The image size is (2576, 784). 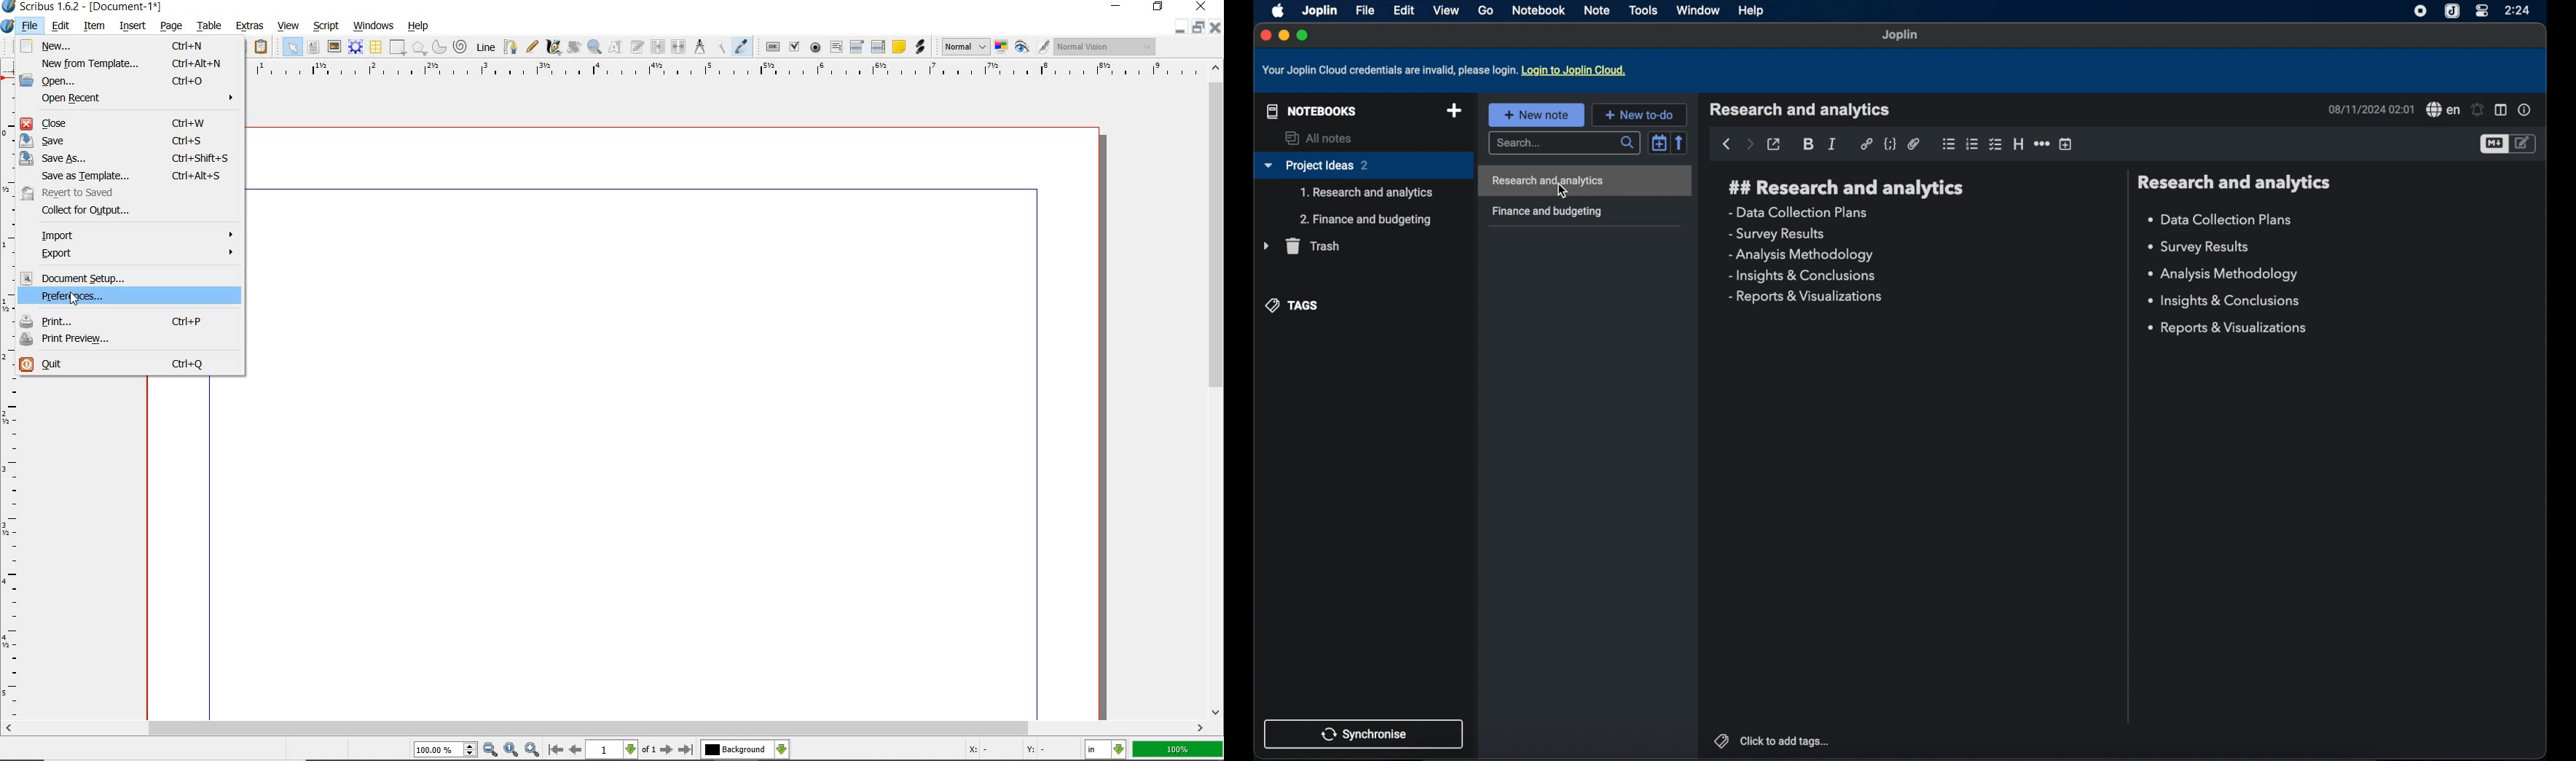 What do you see at coordinates (2233, 182) in the screenshot?
I see `research and analytics` at bounding box center [2233, 182].